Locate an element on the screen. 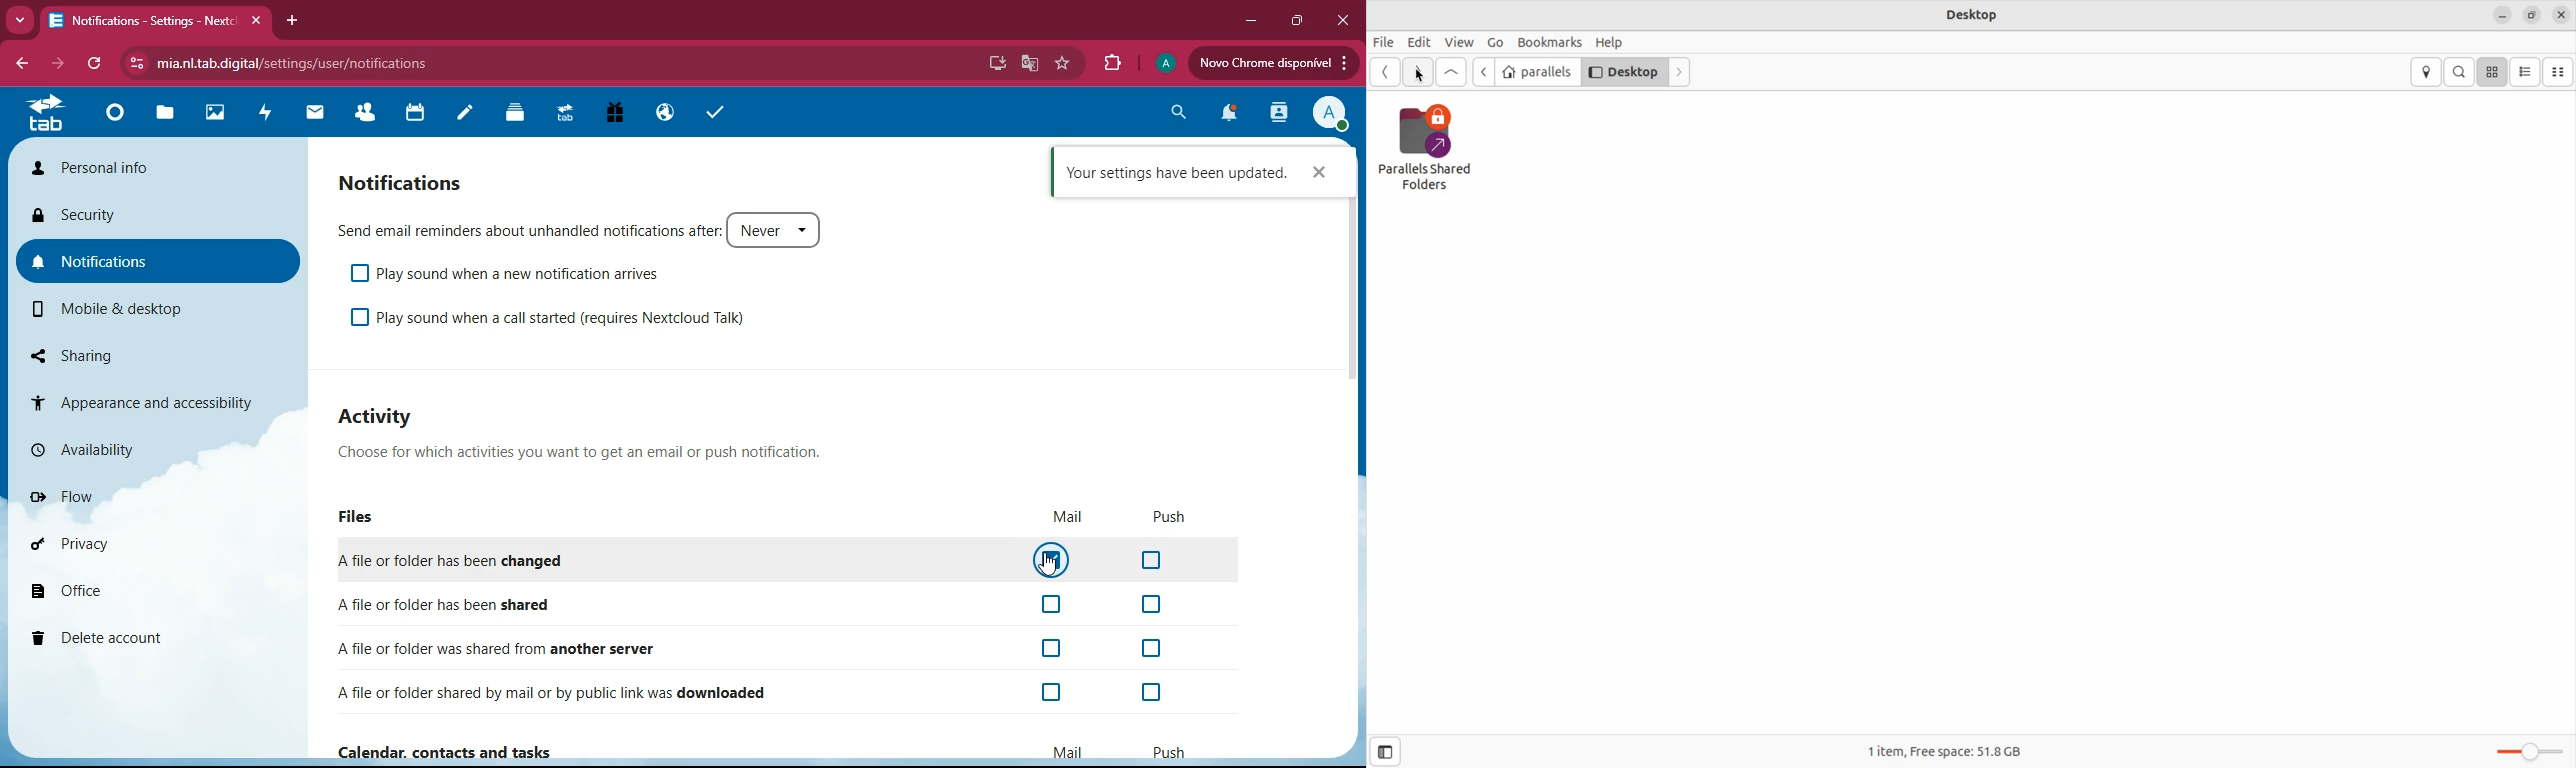  Calendar, contacts and tasks is located at coordinates (451, 752).